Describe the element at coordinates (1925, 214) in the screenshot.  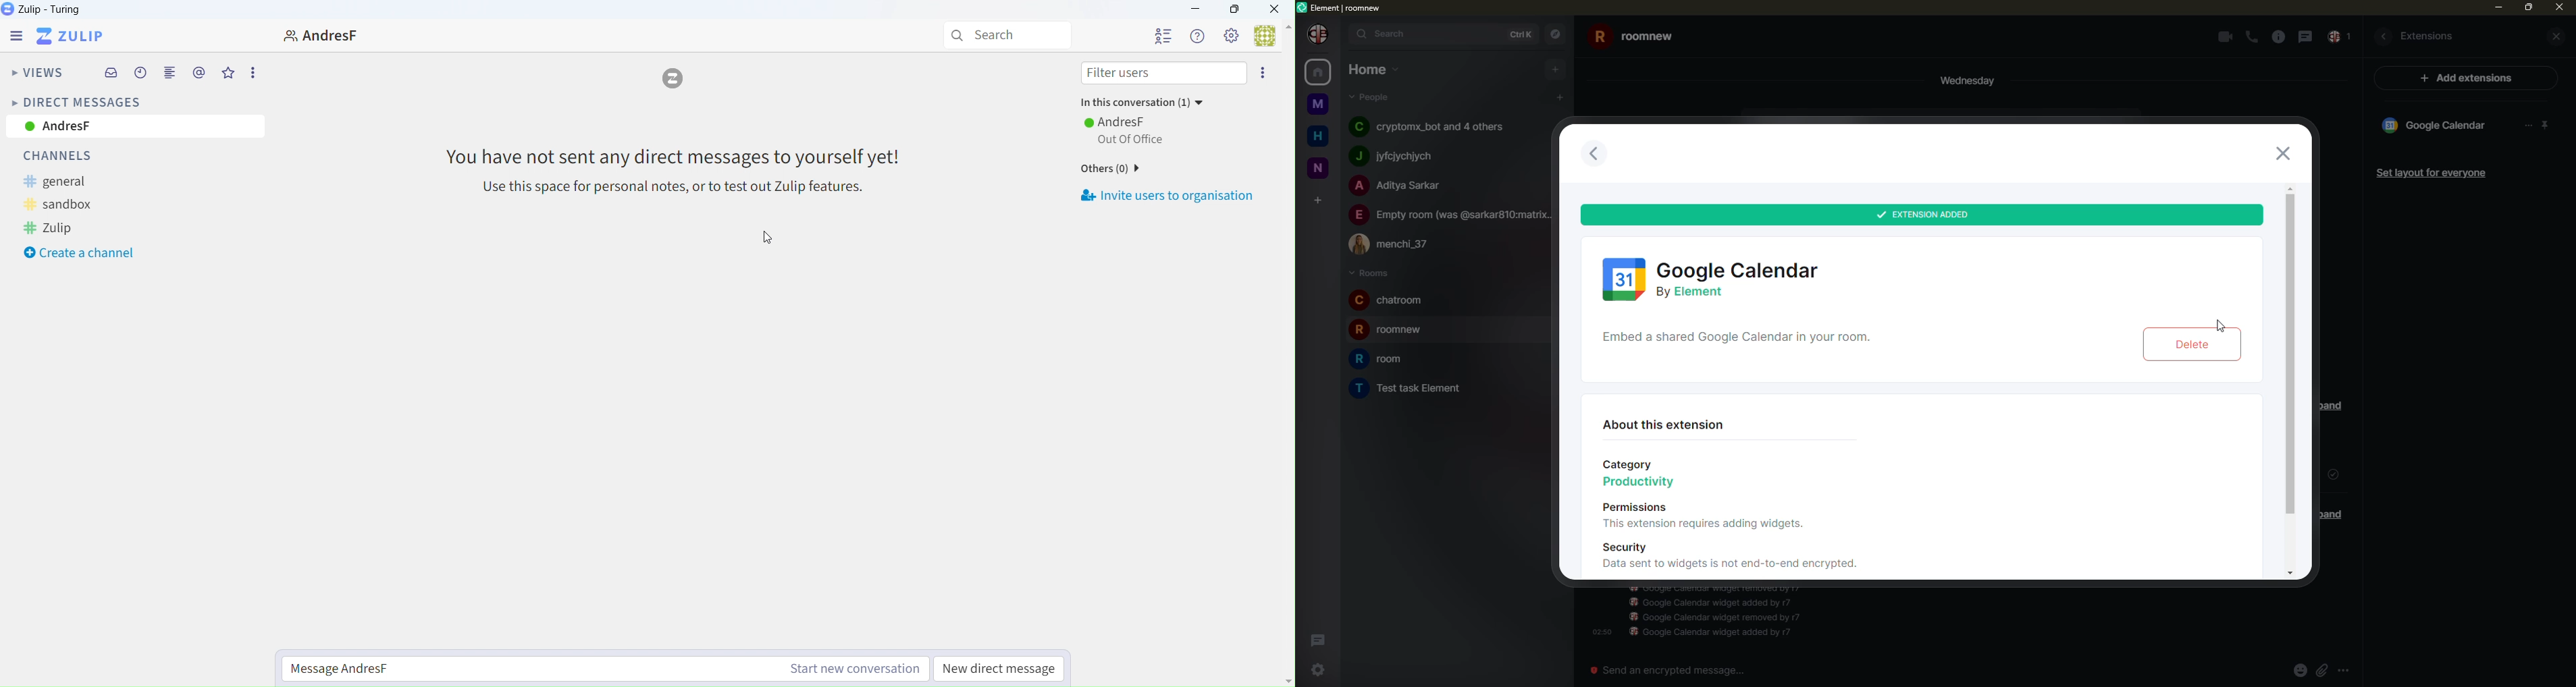
I see `added` at that location.